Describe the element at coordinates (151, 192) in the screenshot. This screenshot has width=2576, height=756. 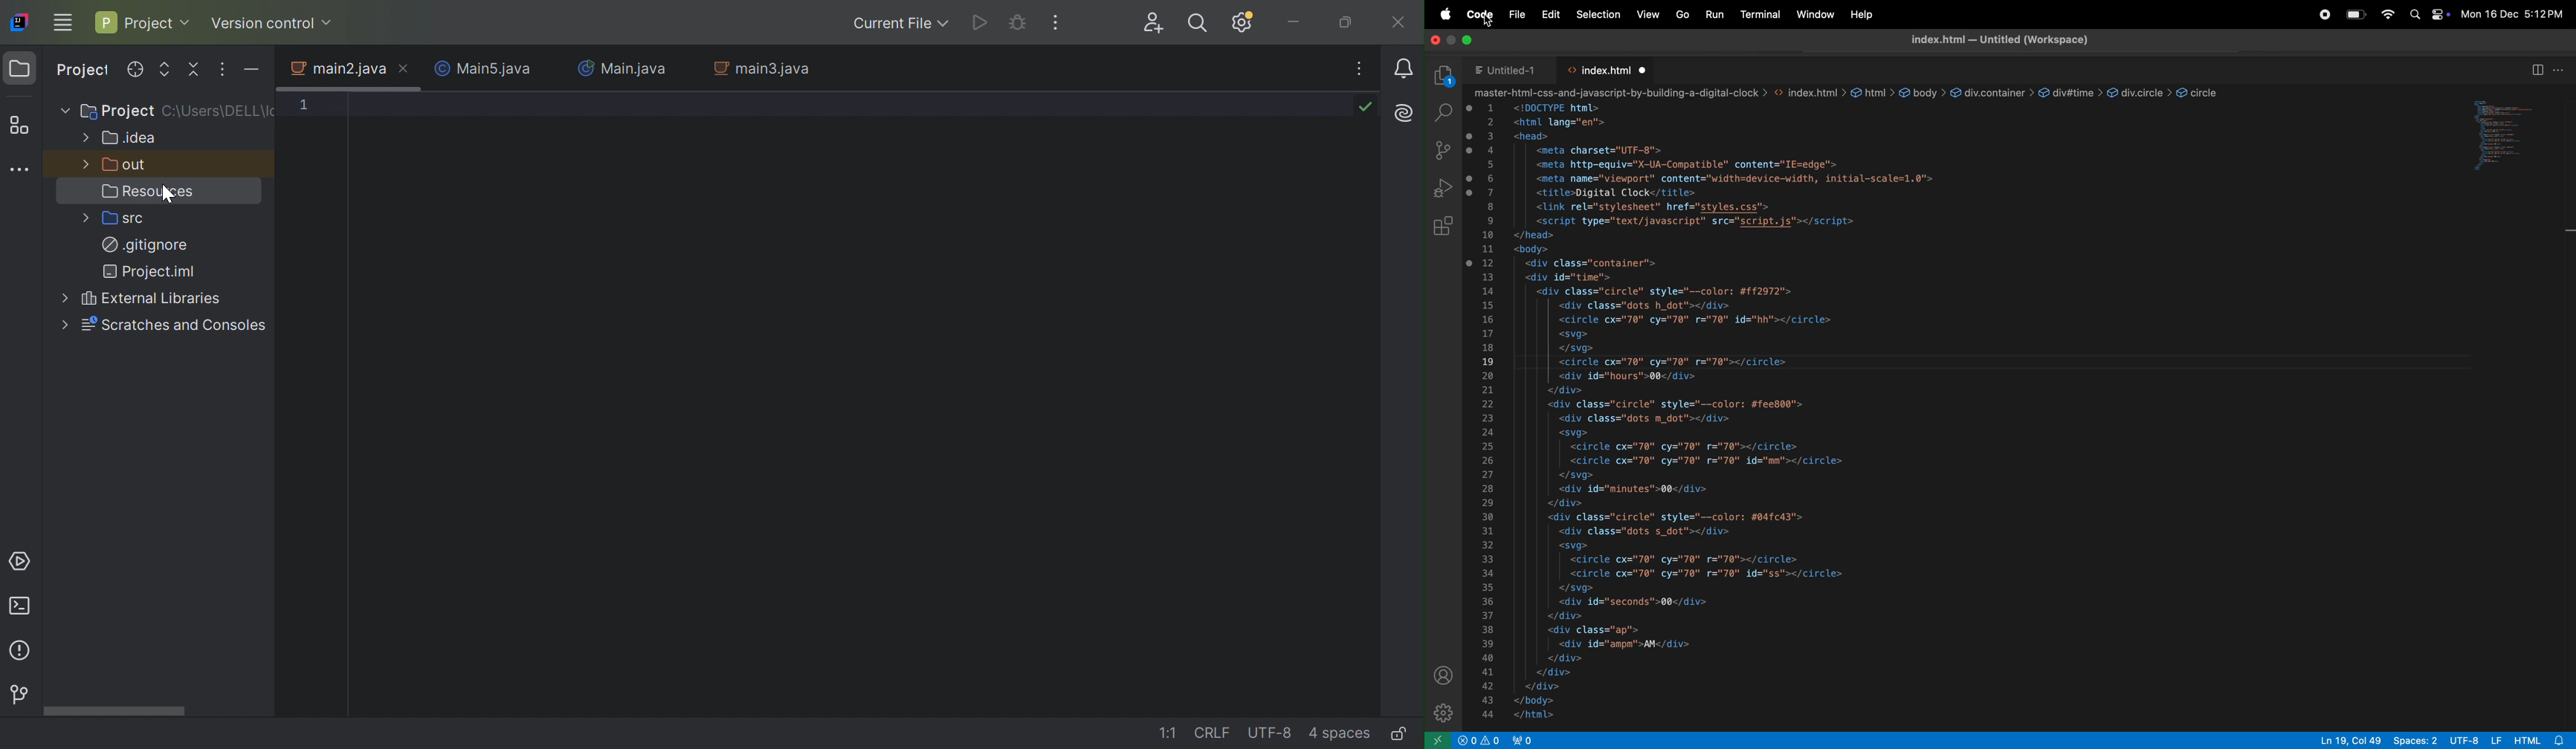
I see `Resources` at that location.